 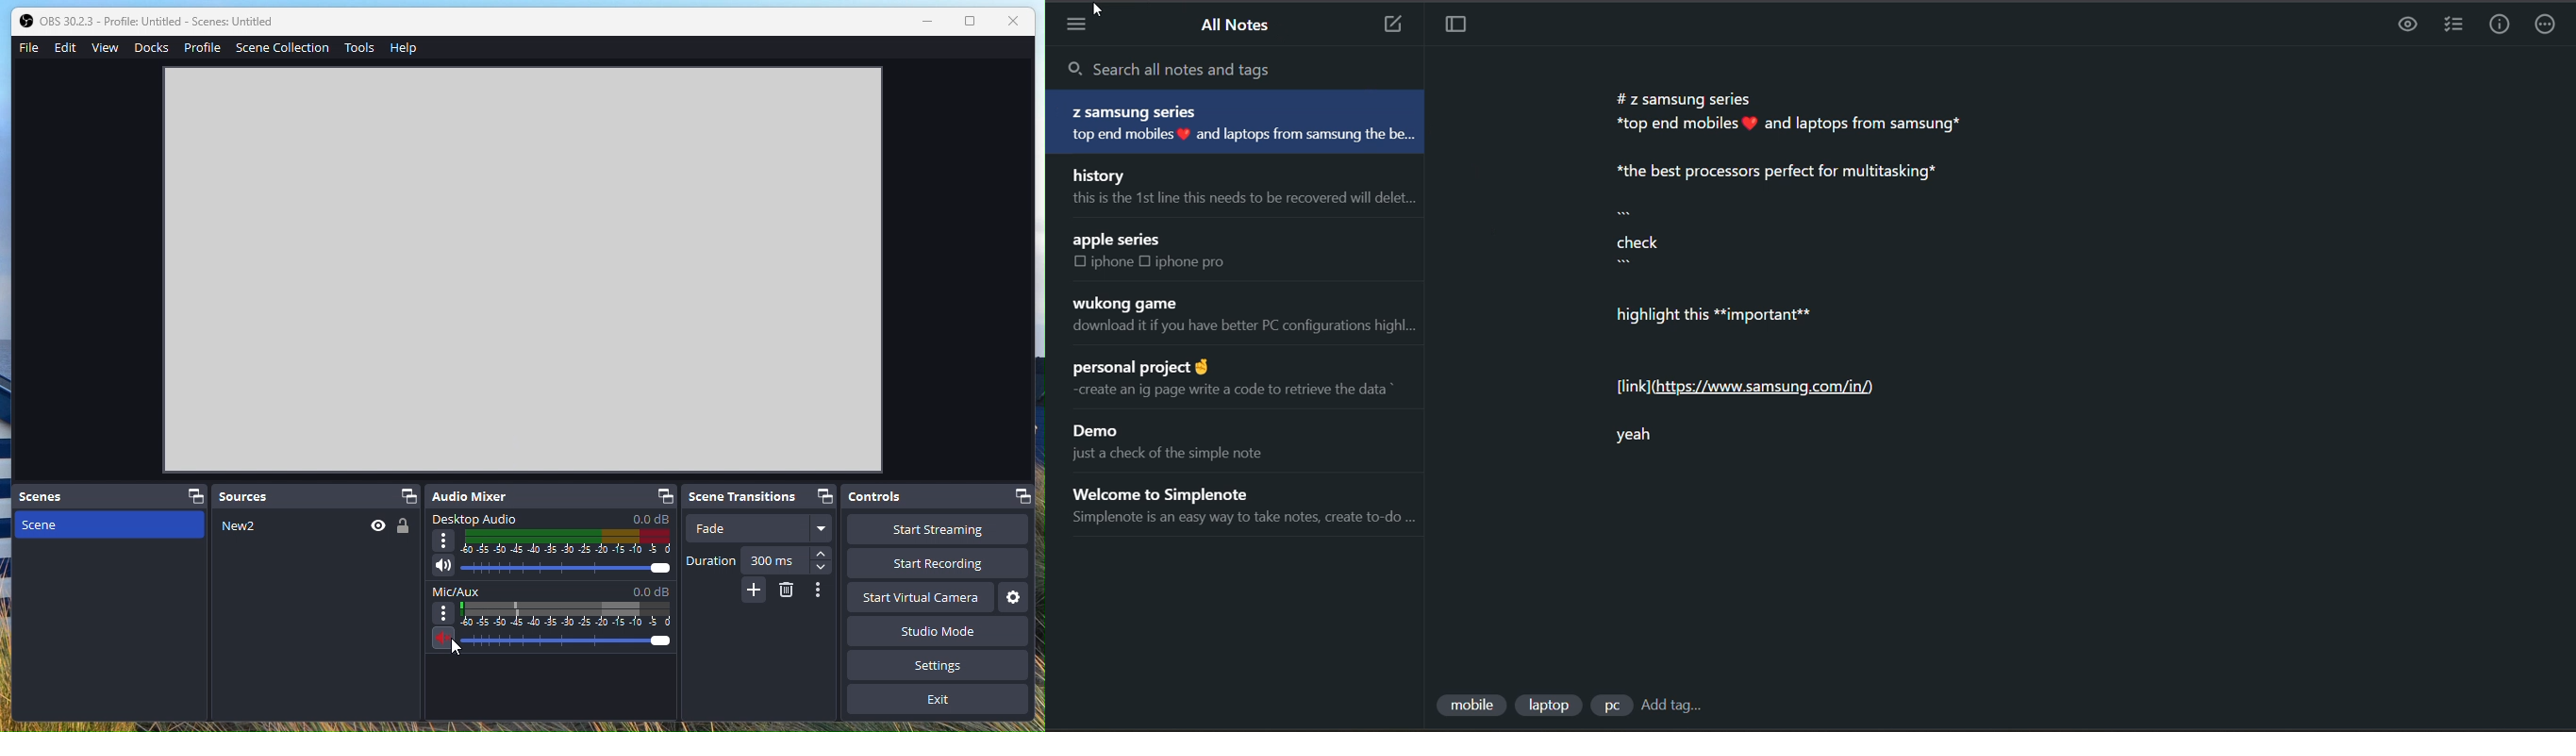 What do you see at coordinates (111, 614) in the screenshot?
I see `Scene` at bounding box center [111, 614].